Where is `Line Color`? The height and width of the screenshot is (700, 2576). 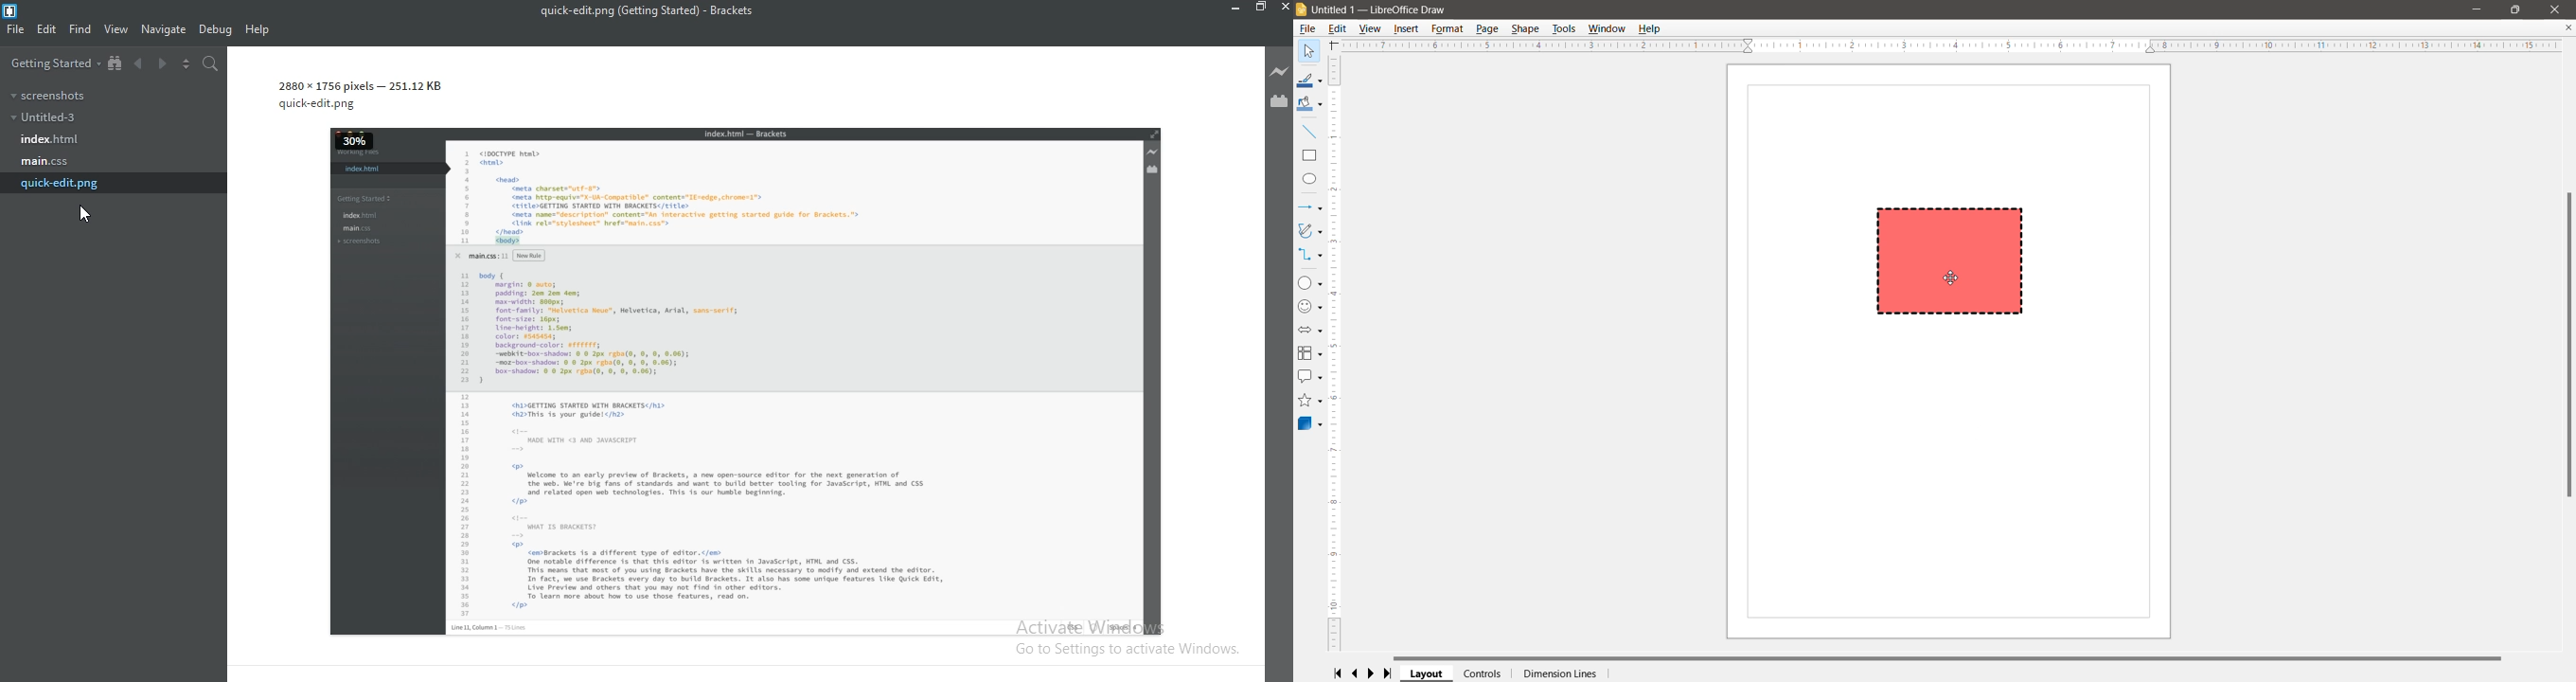 Line Color is located at coordinates (1310, 81).